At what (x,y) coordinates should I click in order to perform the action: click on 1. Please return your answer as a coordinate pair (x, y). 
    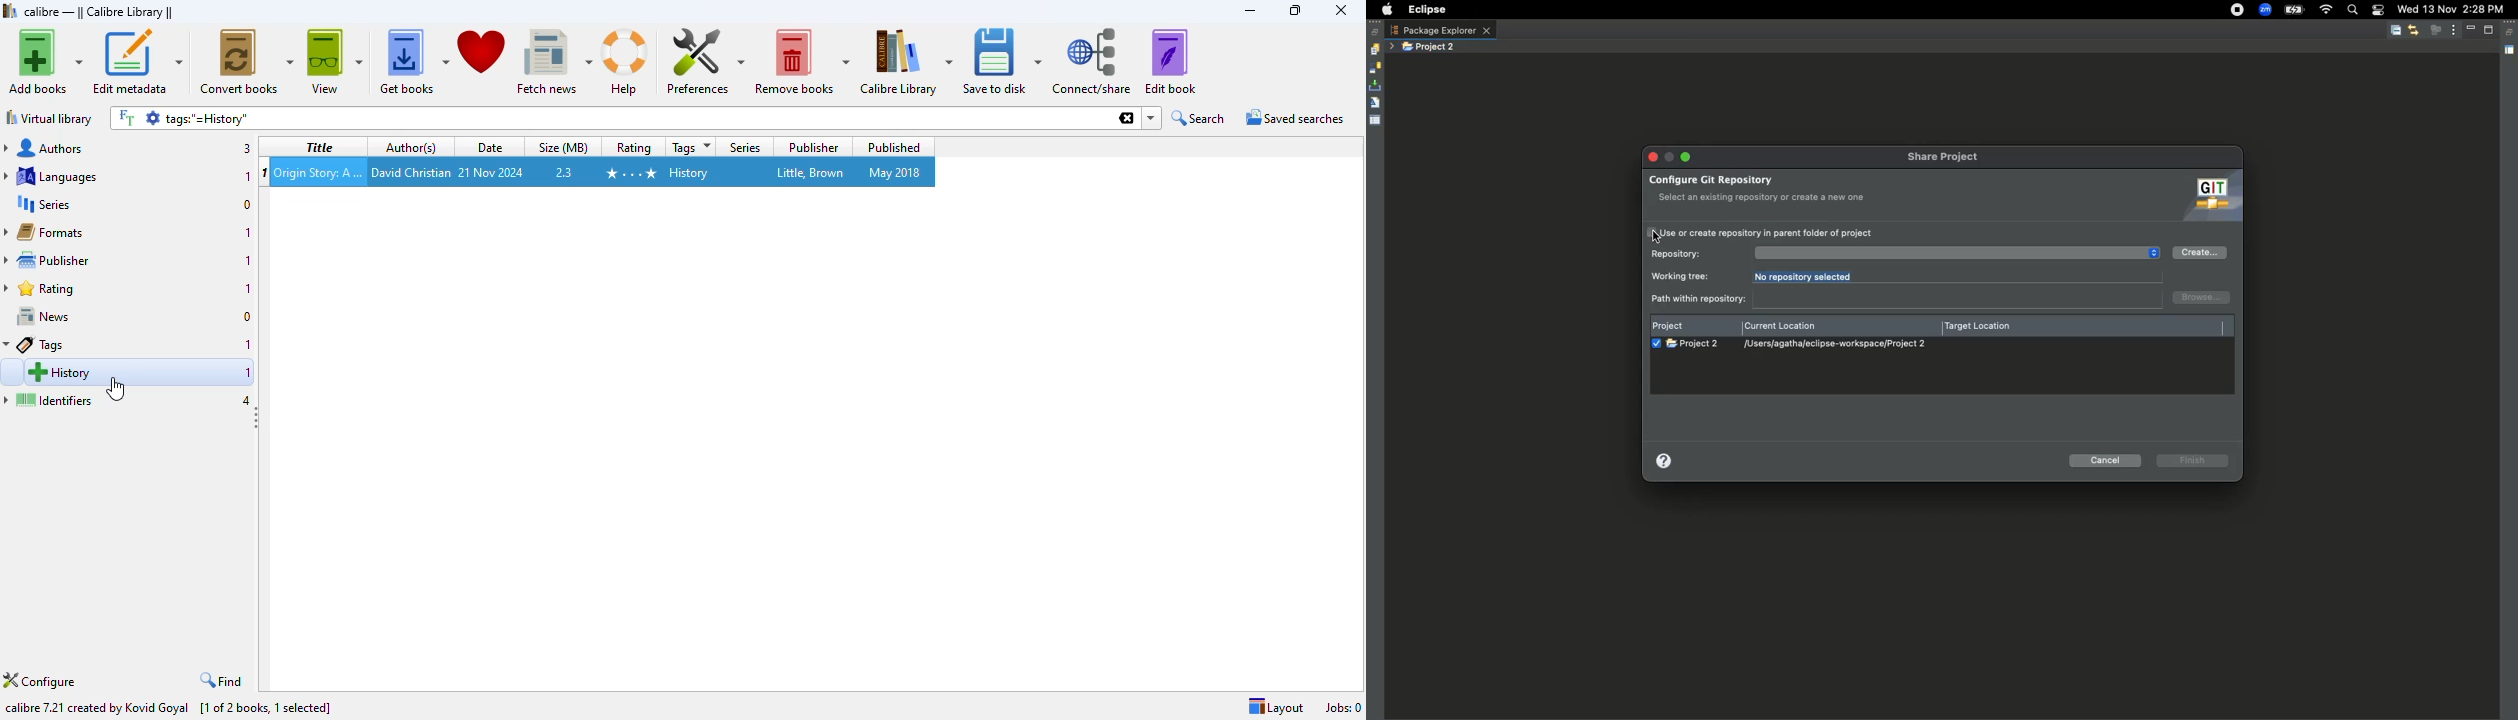
    Looking at the image, I should click on (265, 172).